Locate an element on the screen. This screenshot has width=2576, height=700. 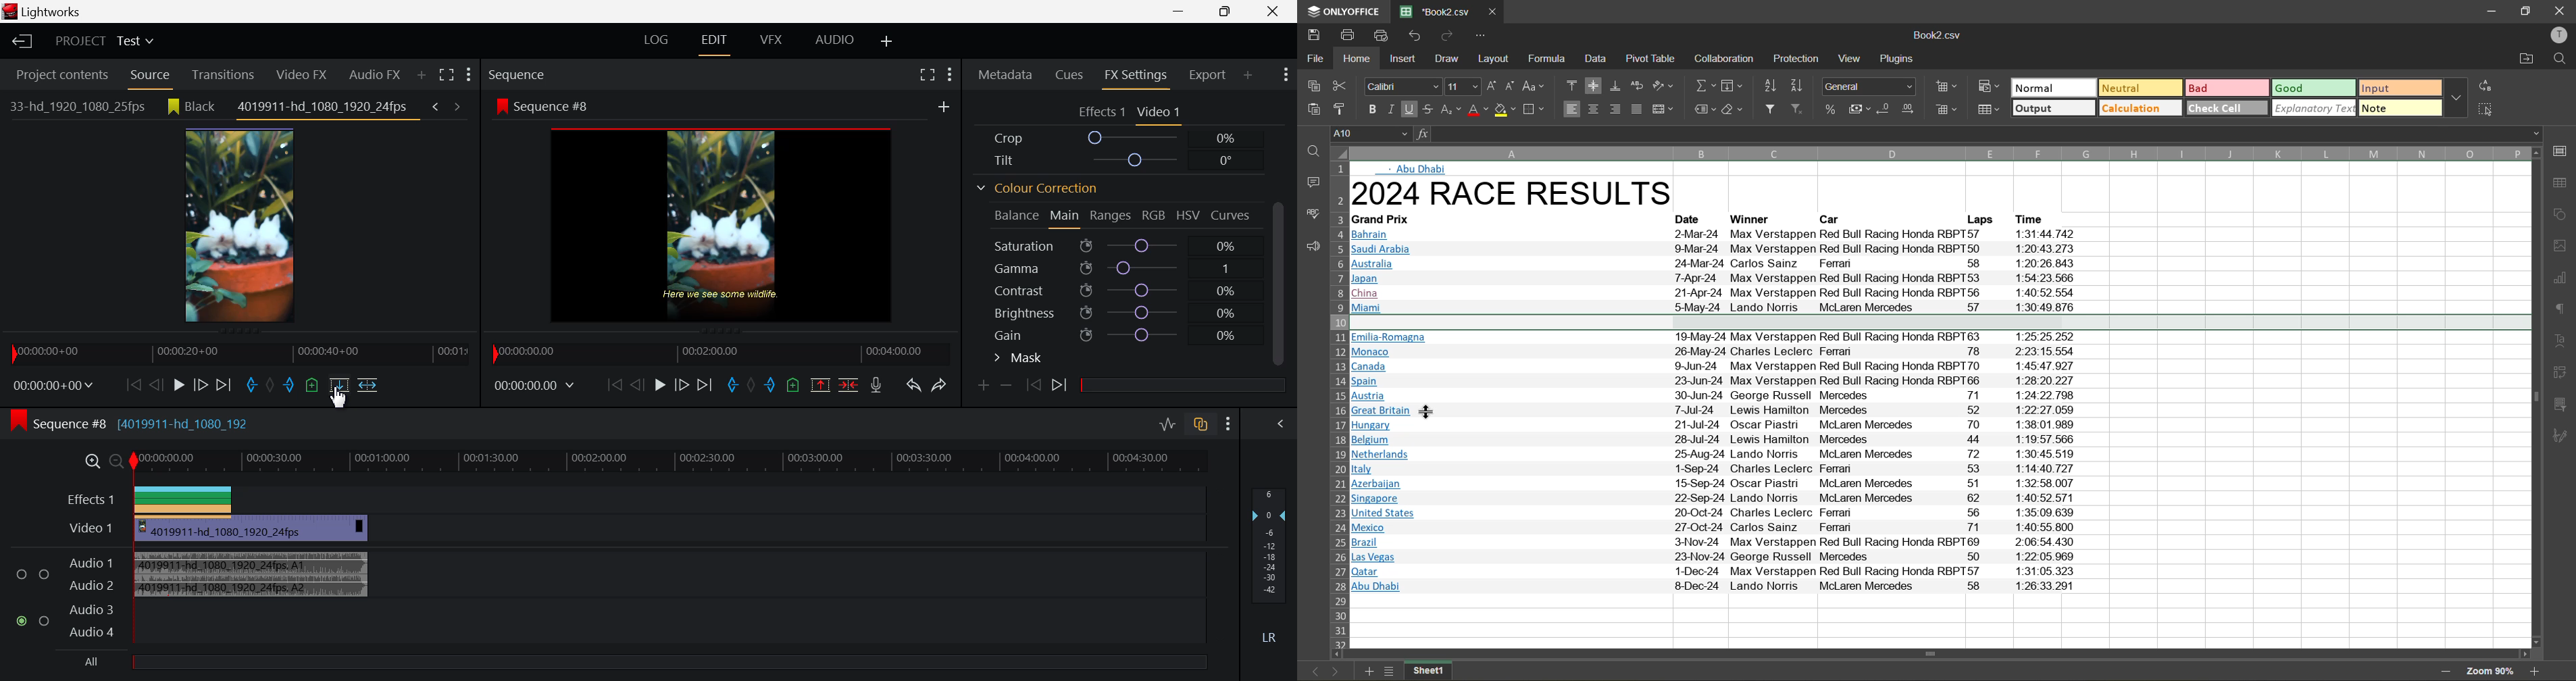
insert is located at coordinates (1402, 58).